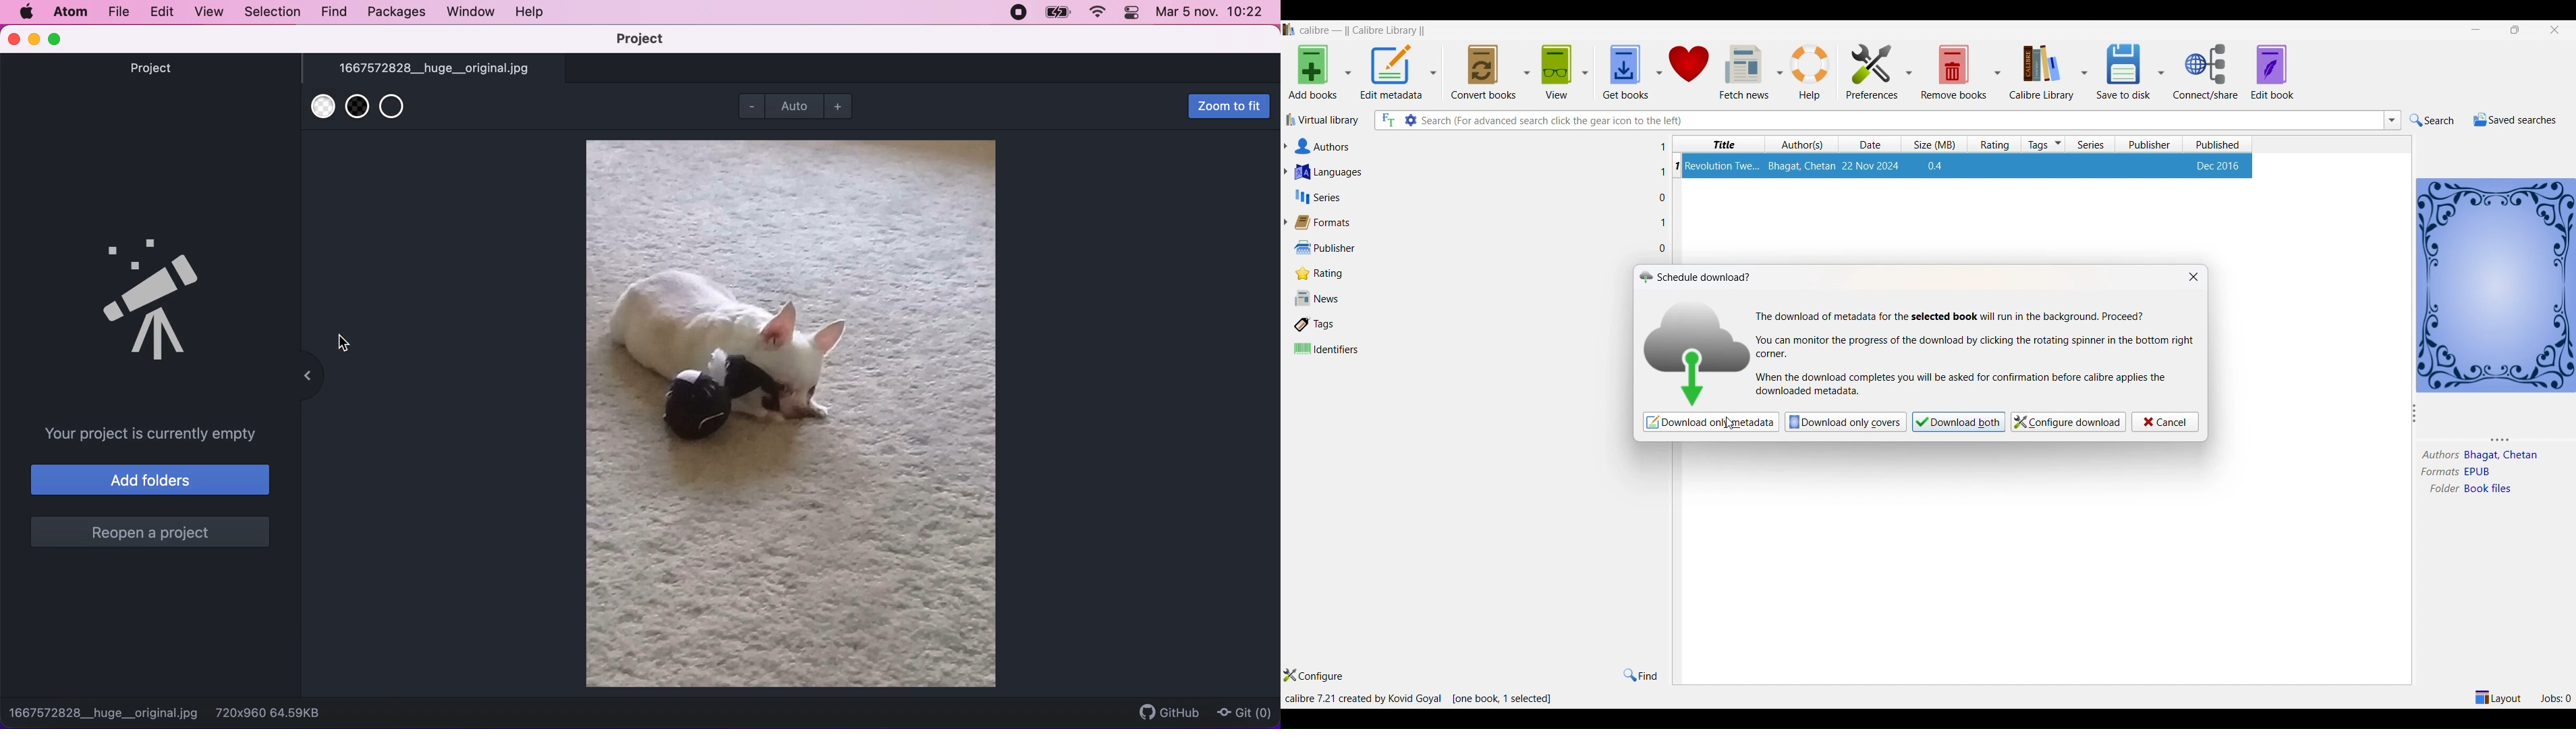 Image resolution: width=2576 pixels, height=756 pixels. I want to click on preferences, so click(1868, 66).